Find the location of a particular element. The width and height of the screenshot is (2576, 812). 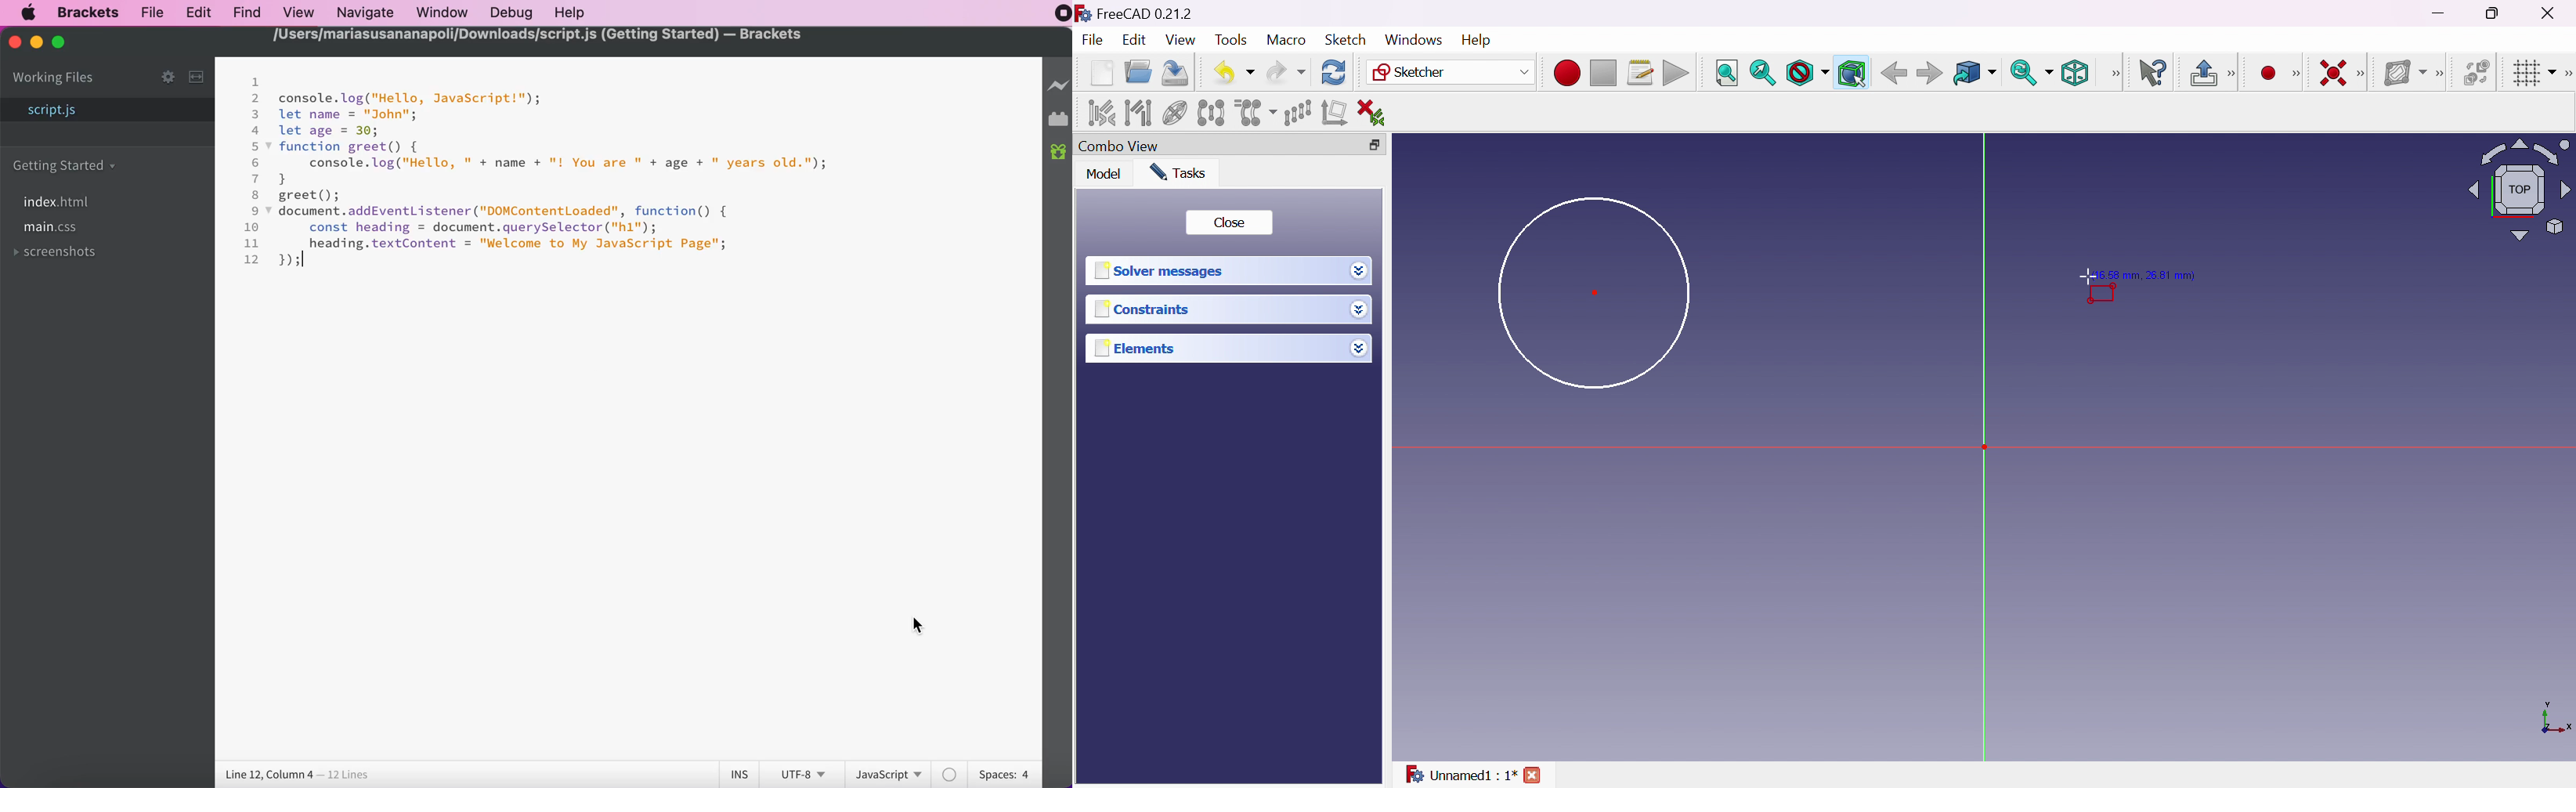

line 12, column 4 - 12 lines is located at coordinates (298, 775).